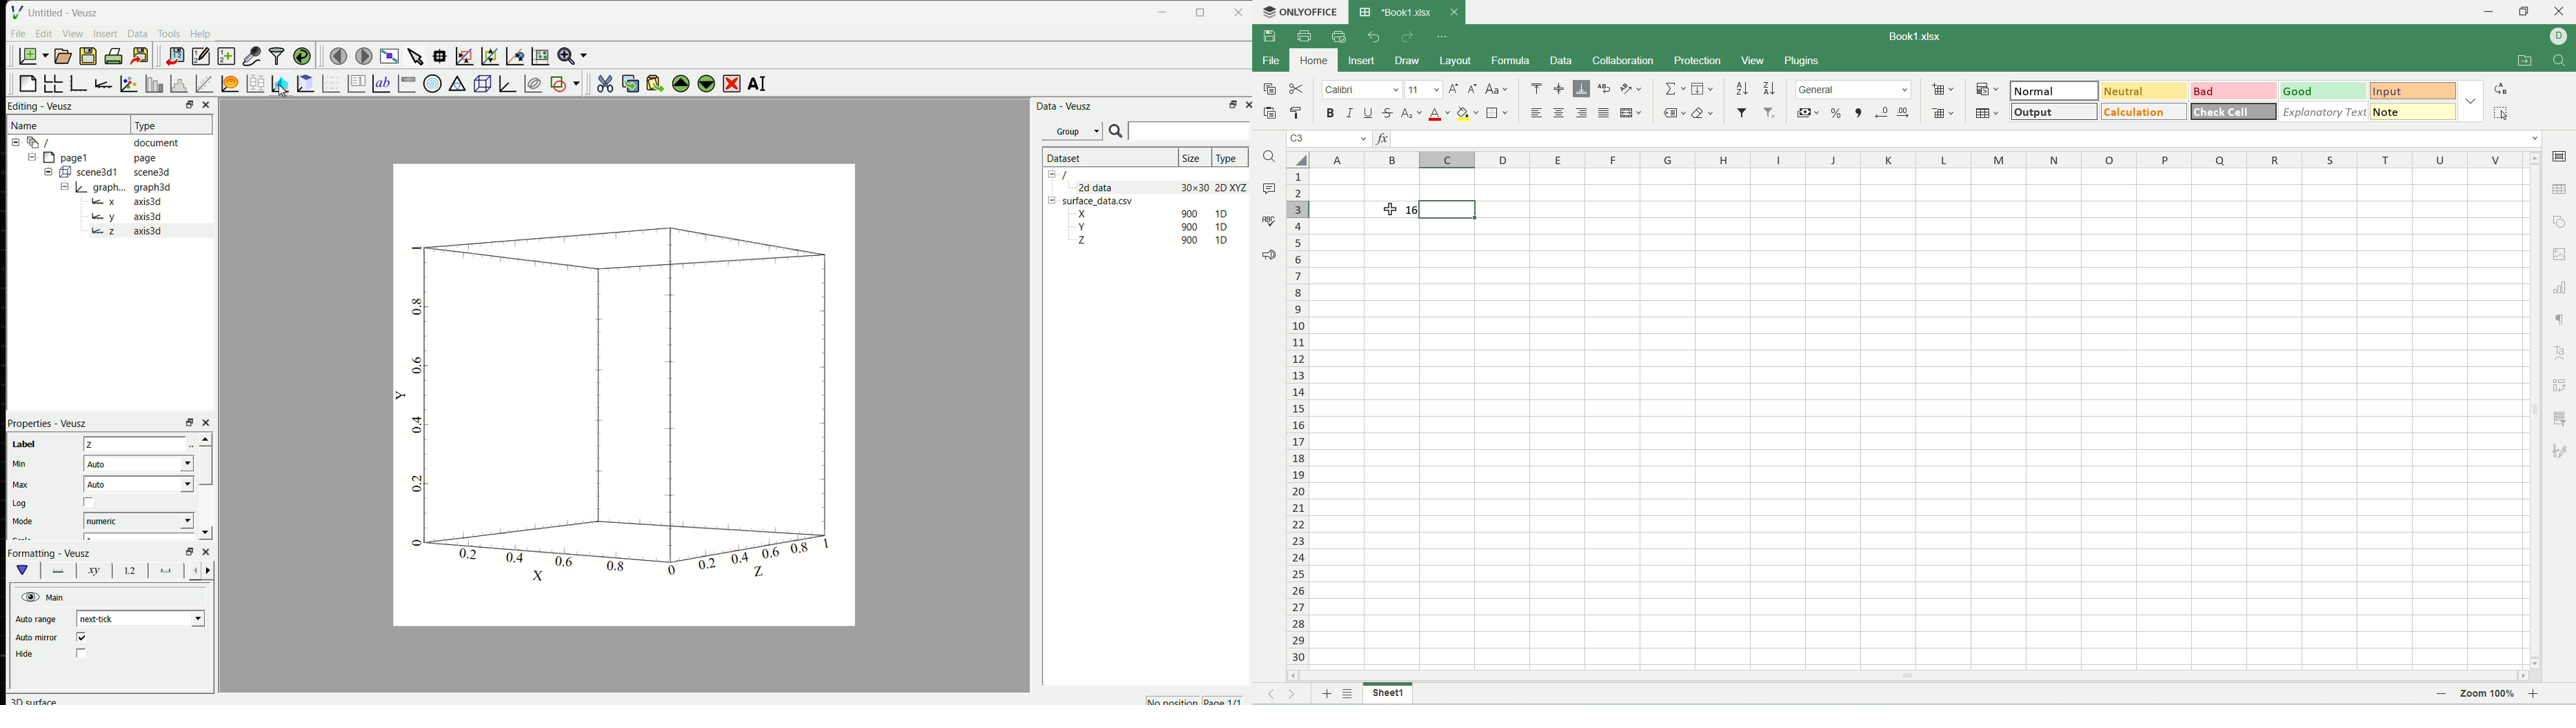  I want to click on /, so click(1067, 175).